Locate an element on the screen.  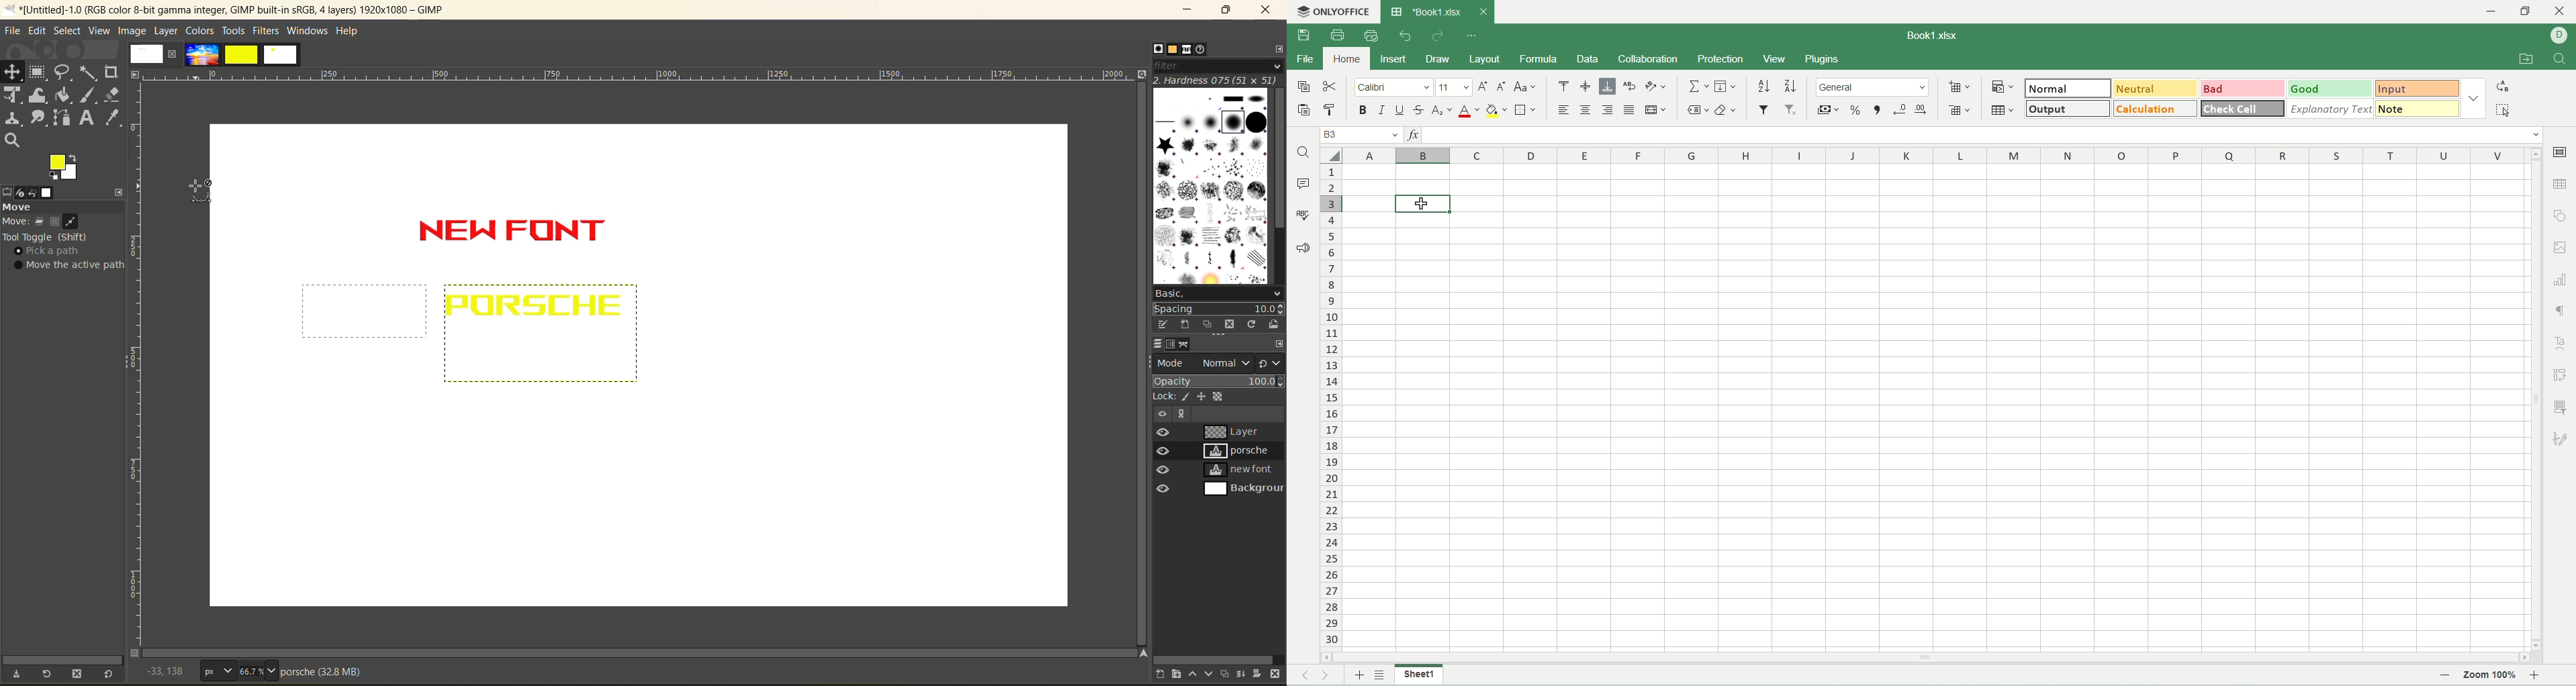
find is located at coordinates (2561, 60).